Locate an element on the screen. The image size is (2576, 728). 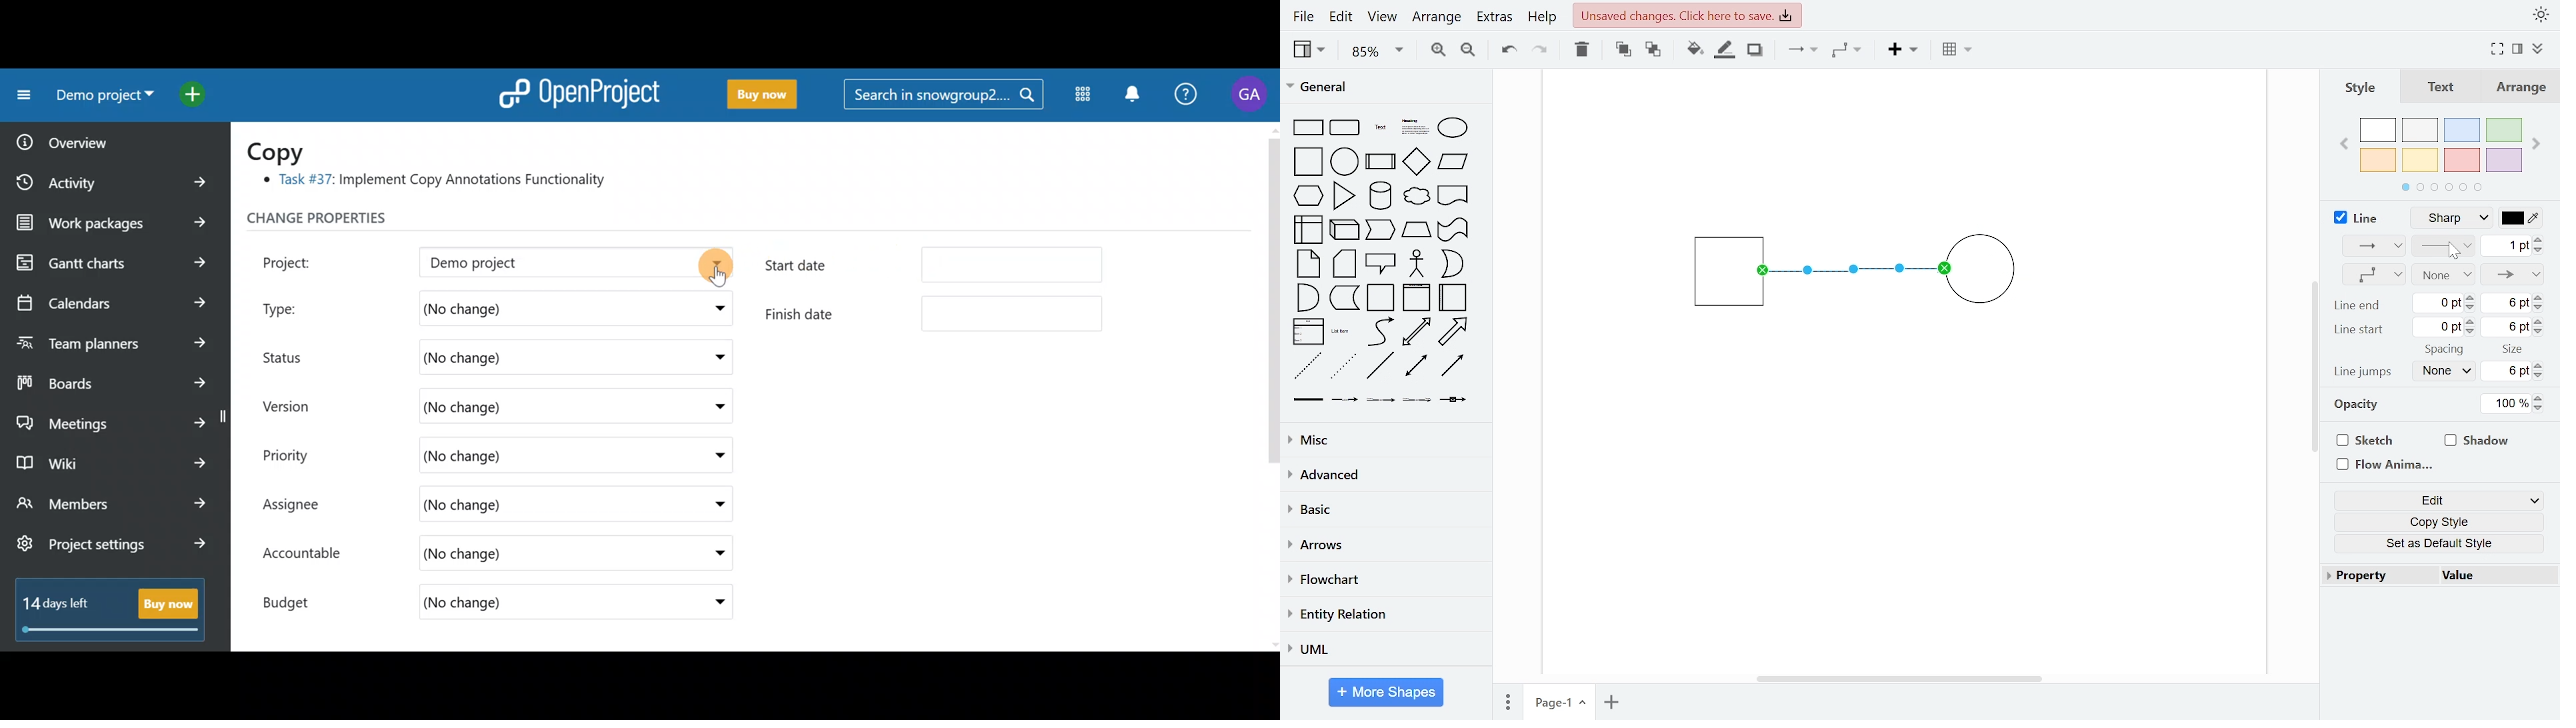
connector  with 2 labels is located at coordinates (1382, 400).